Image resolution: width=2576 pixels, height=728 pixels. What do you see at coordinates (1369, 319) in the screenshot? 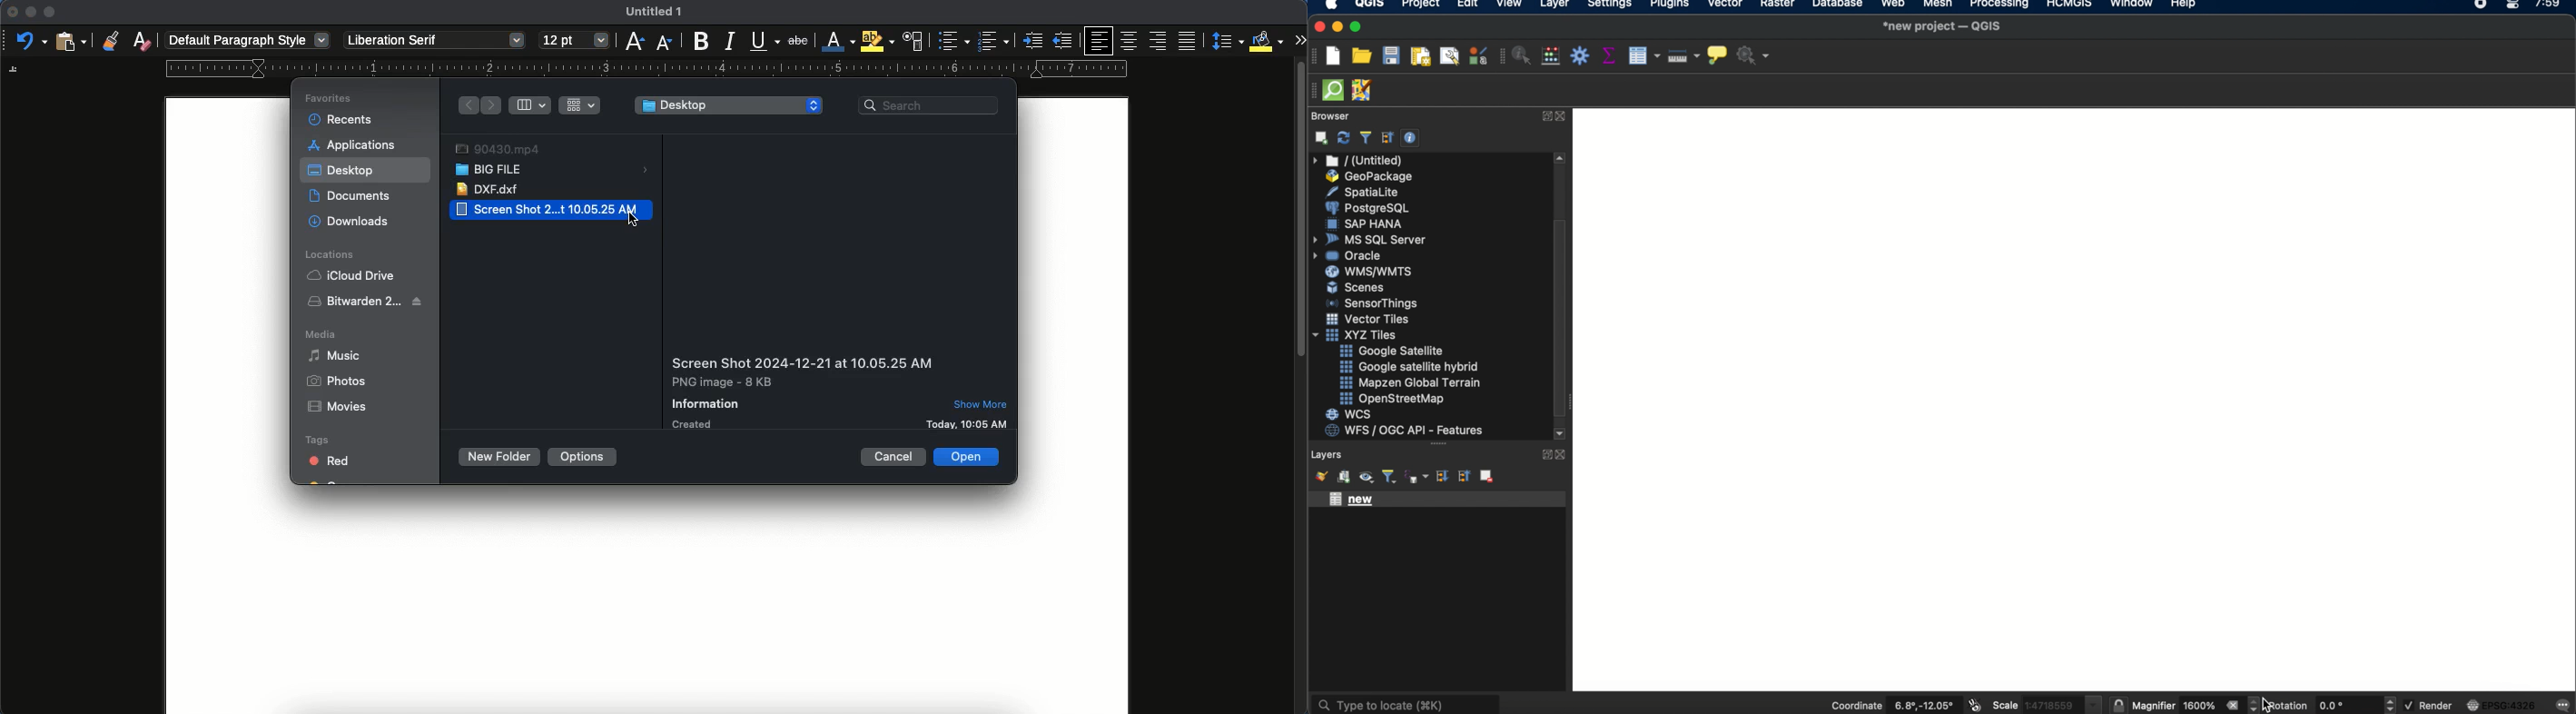
I see `vector files` at bounding box center [1369, 319].